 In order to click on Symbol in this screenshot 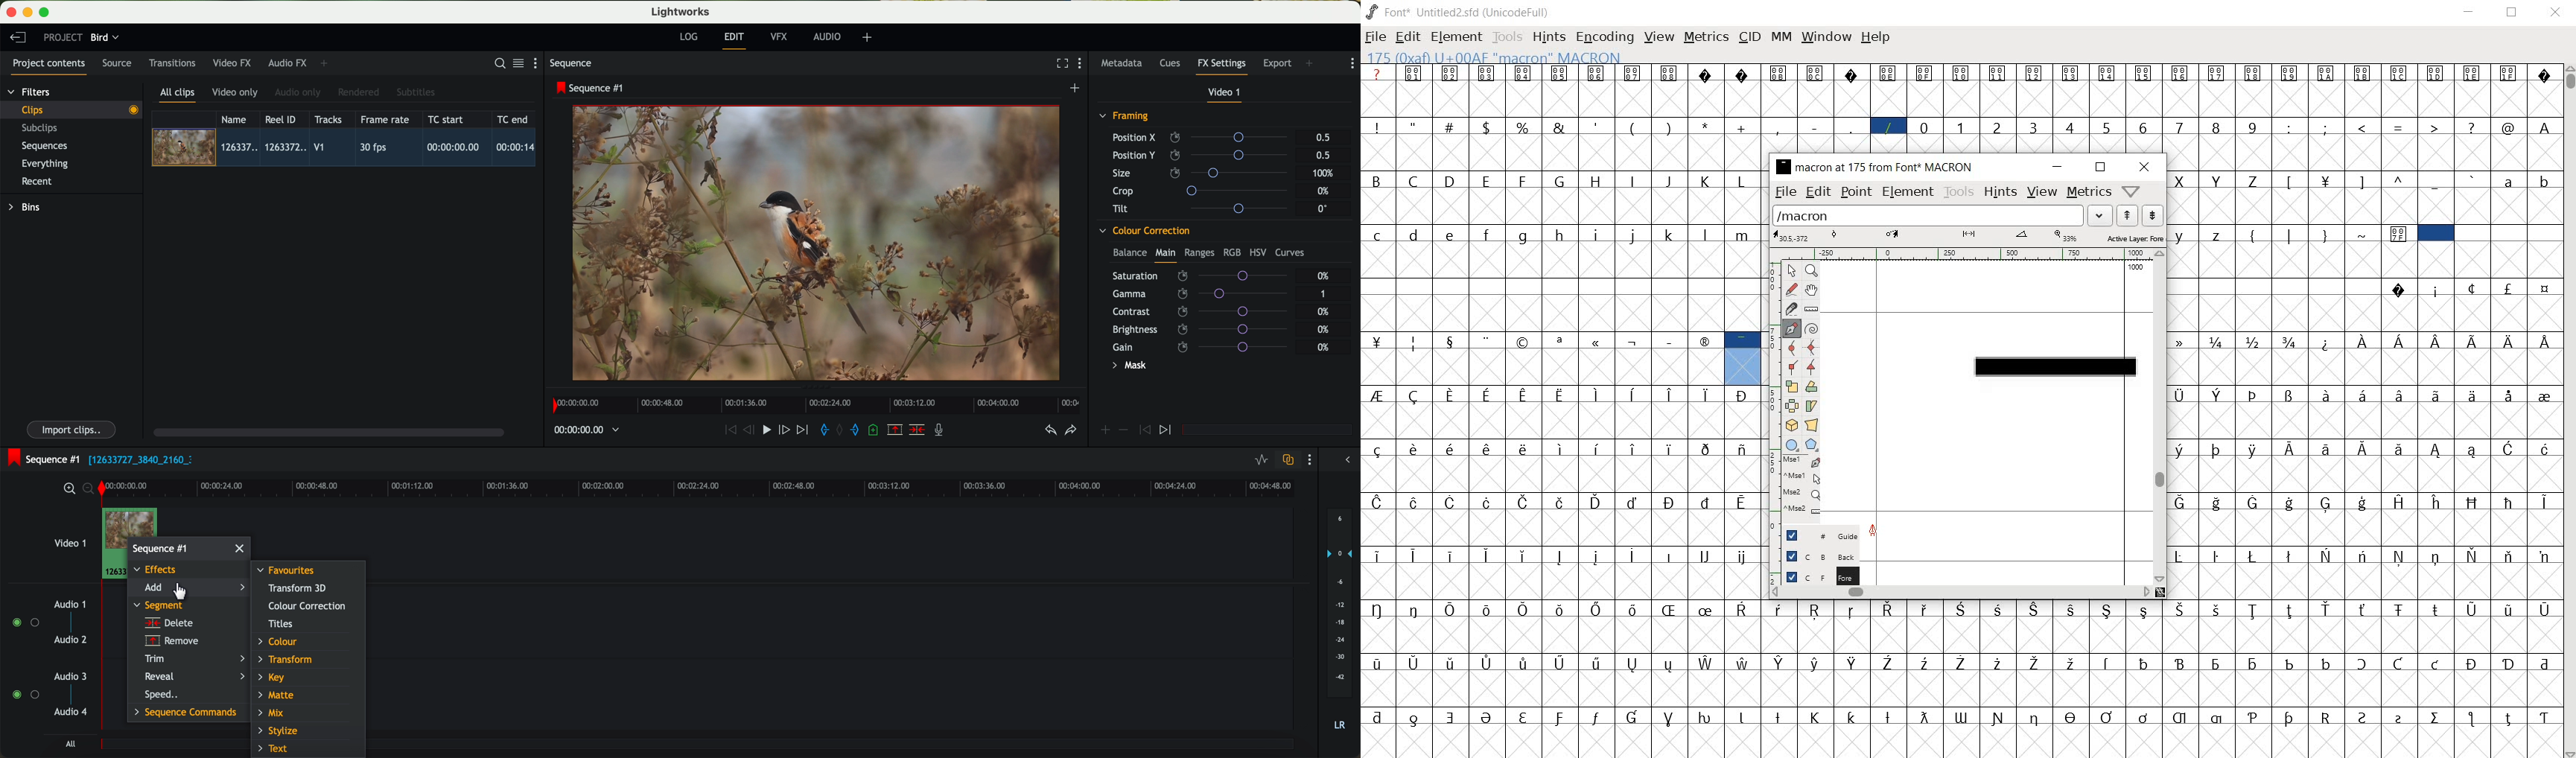, I will do `click(1634, 394)`.